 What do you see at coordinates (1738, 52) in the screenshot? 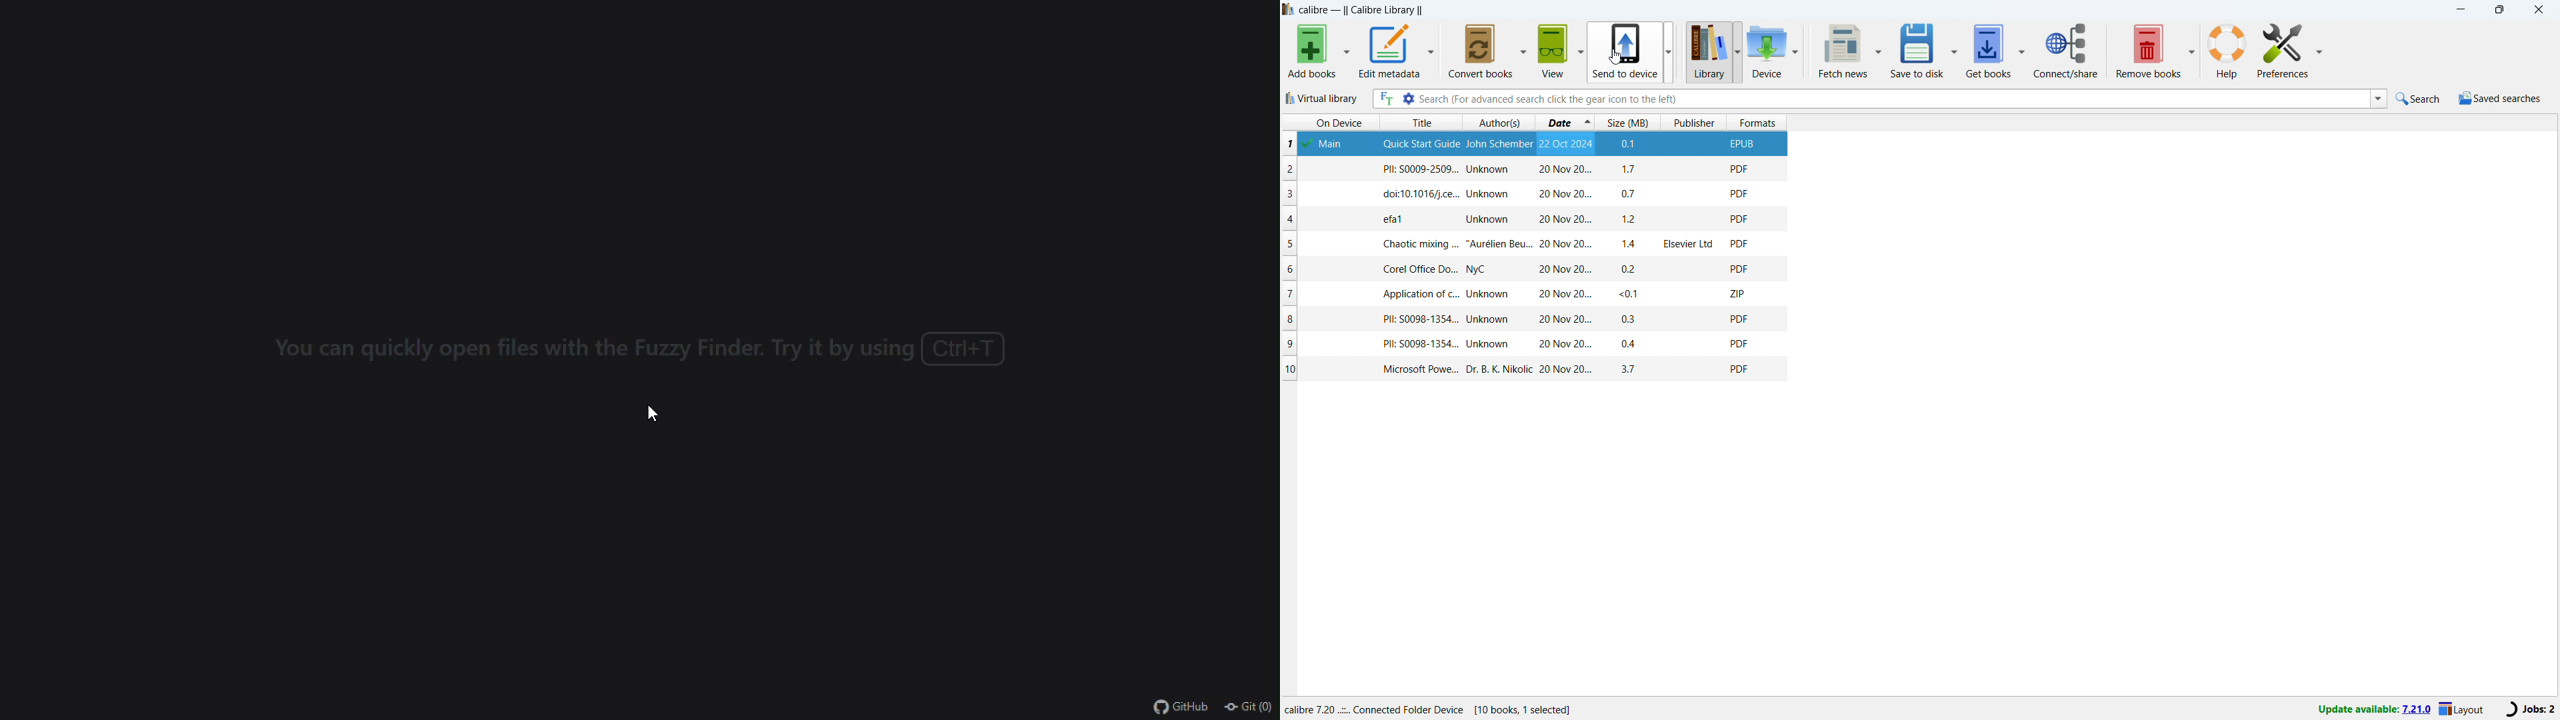
I see `library options` at bounding box center [1738, 52].